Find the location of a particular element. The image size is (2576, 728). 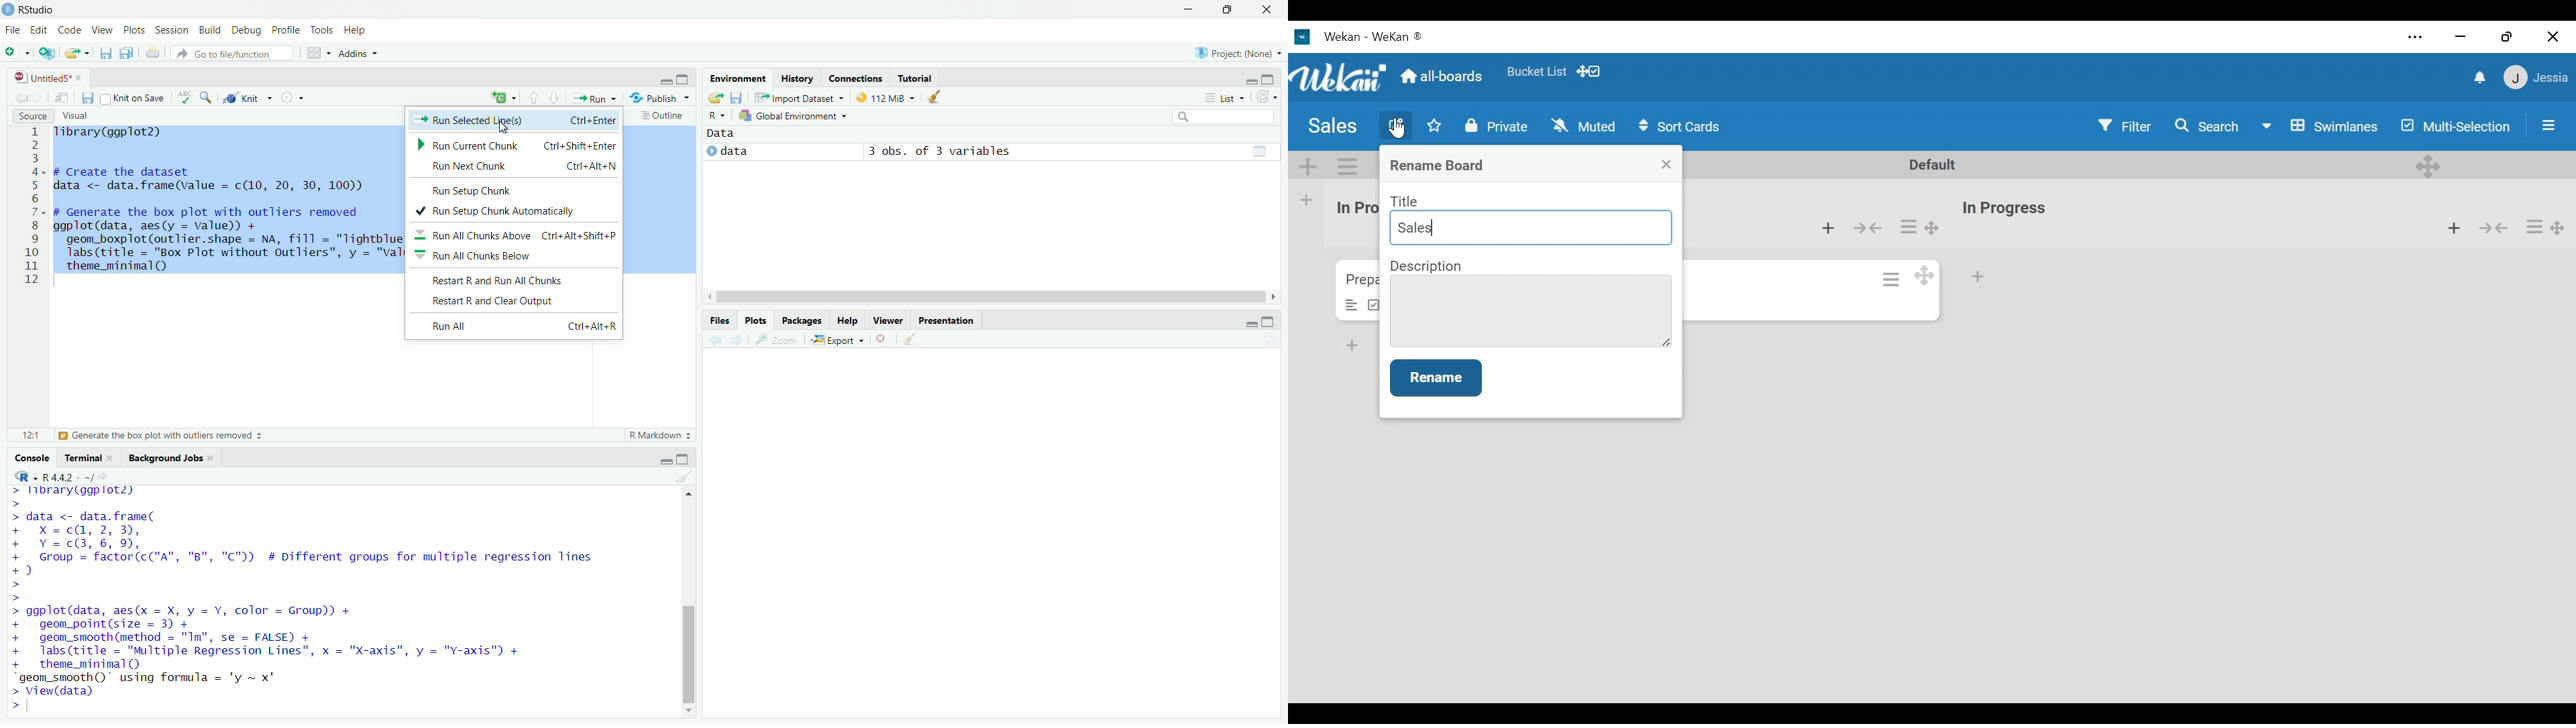

Restart R and Run All Chunks is located at coordinates (504, 280).